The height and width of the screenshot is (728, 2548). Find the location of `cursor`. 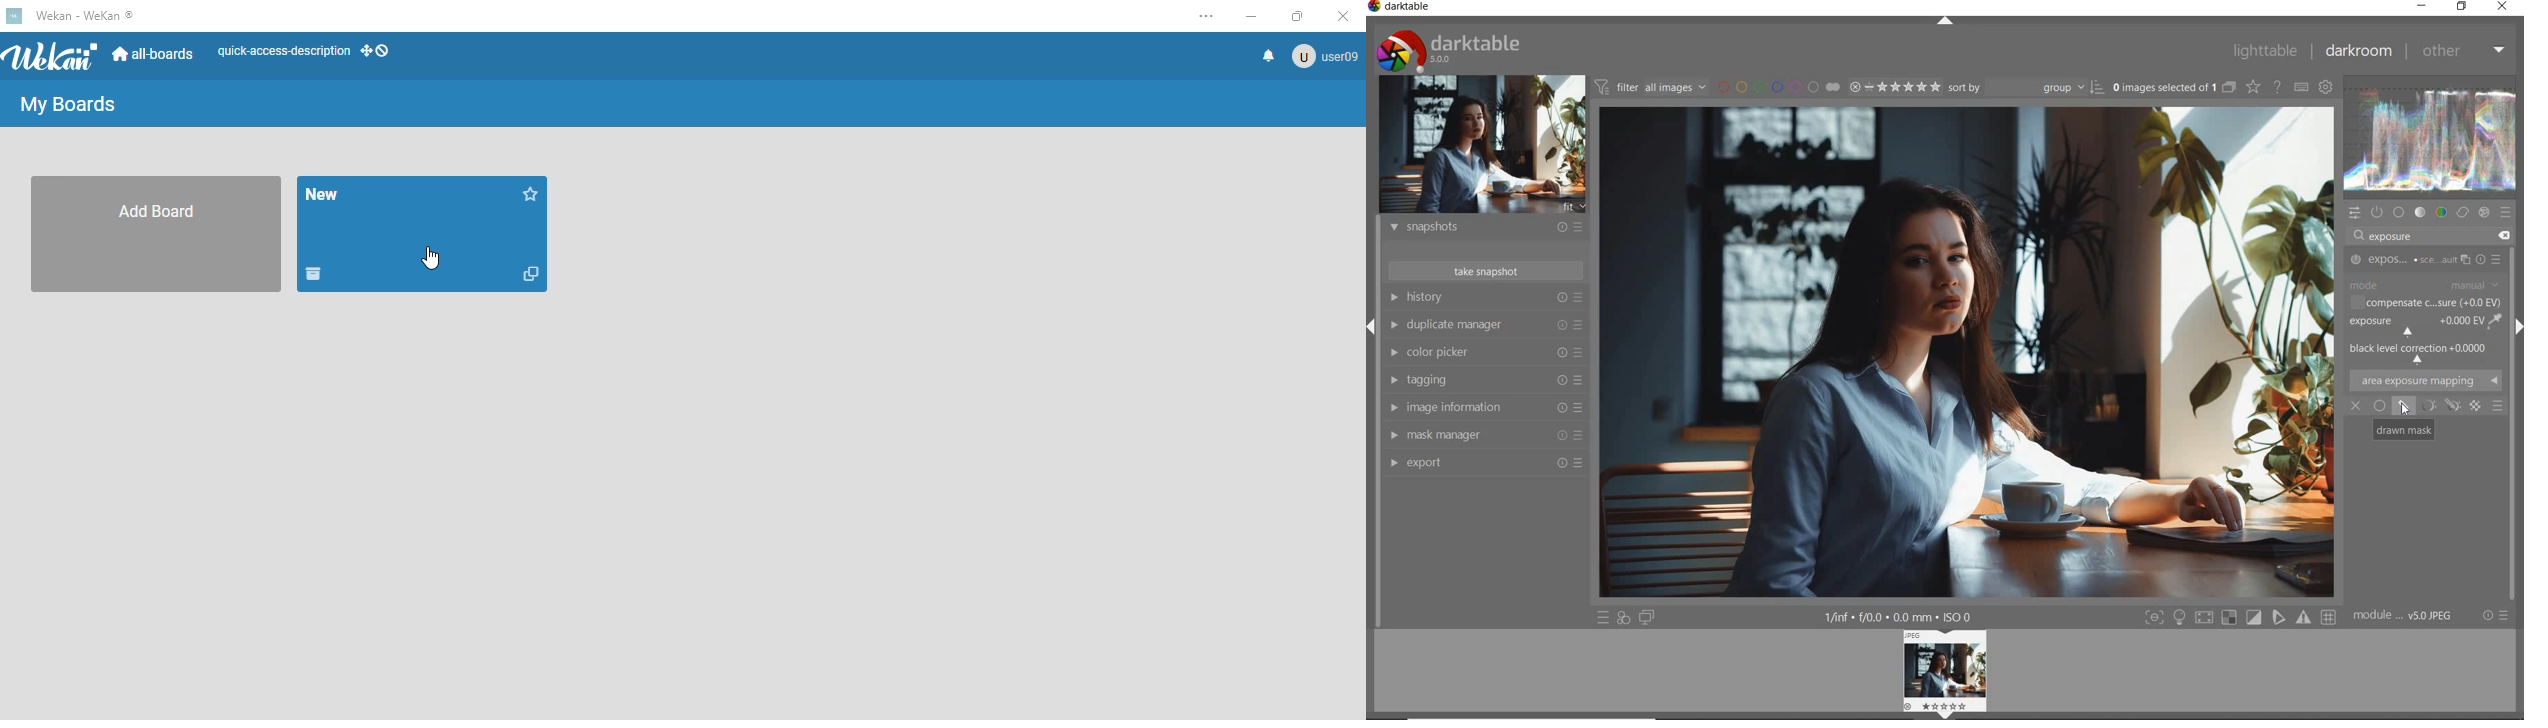

cursor is located at coordinates (2405, 409).